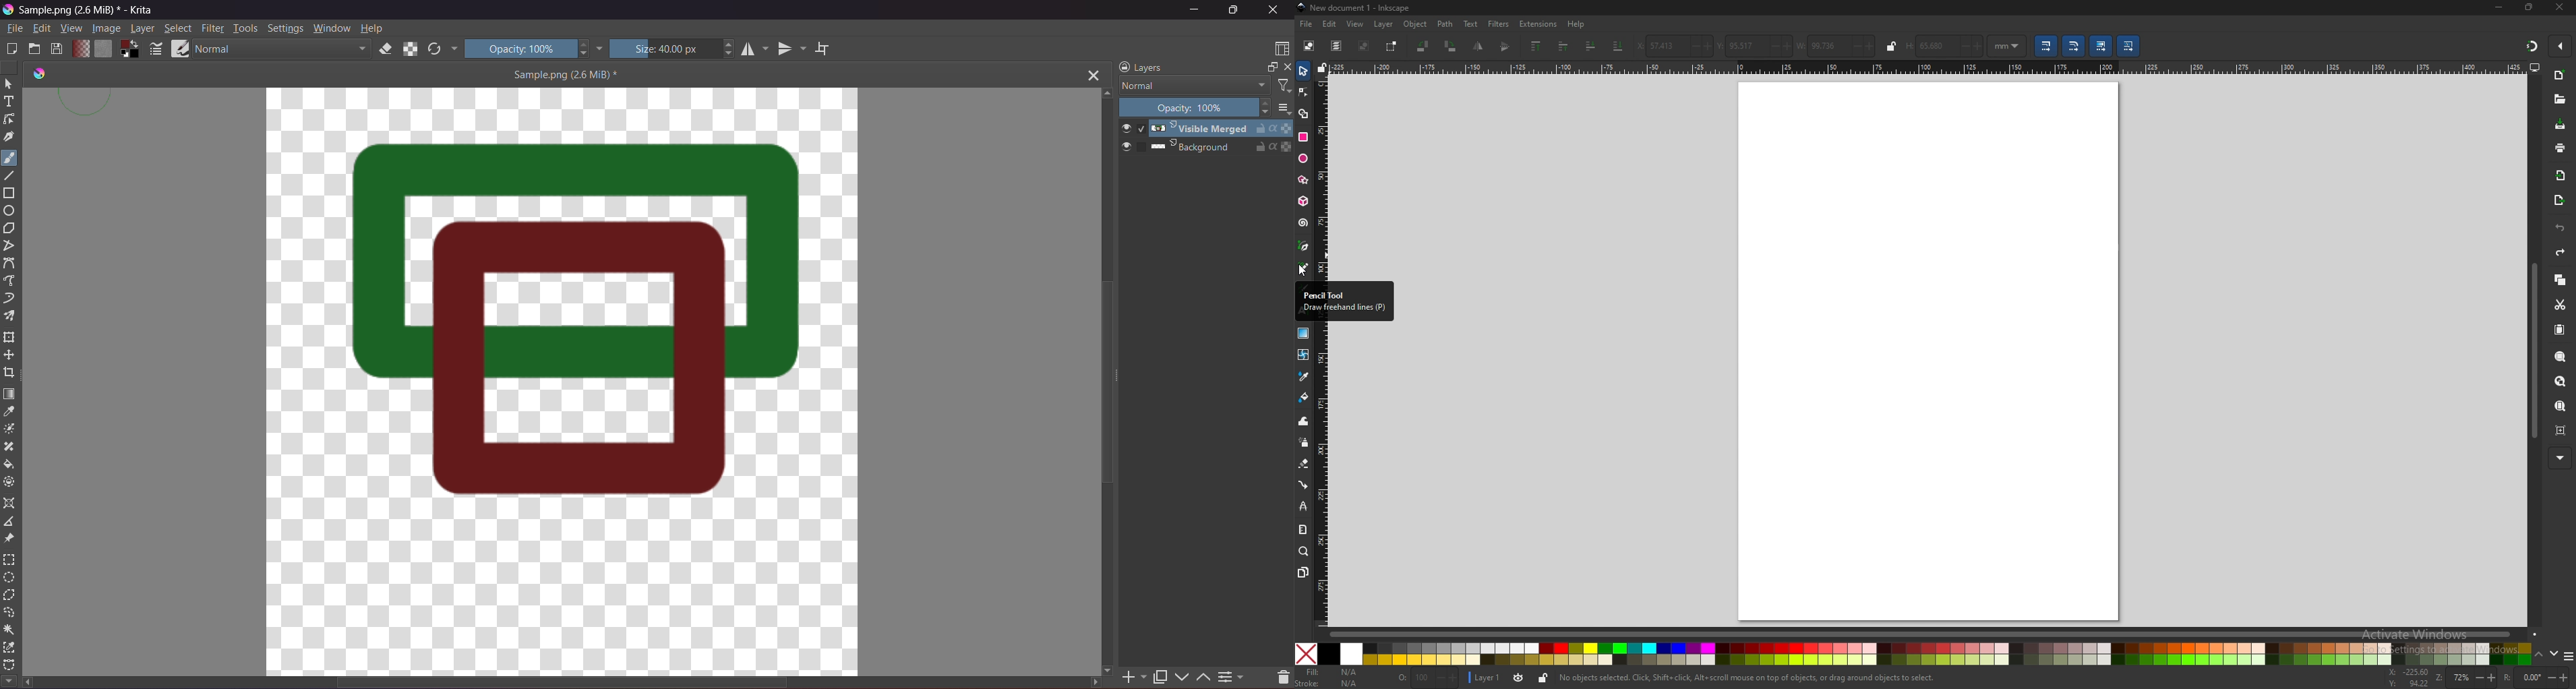  Describe the element at coordinates (1428, 678) in the screenshot. I see `opacity` at that location.